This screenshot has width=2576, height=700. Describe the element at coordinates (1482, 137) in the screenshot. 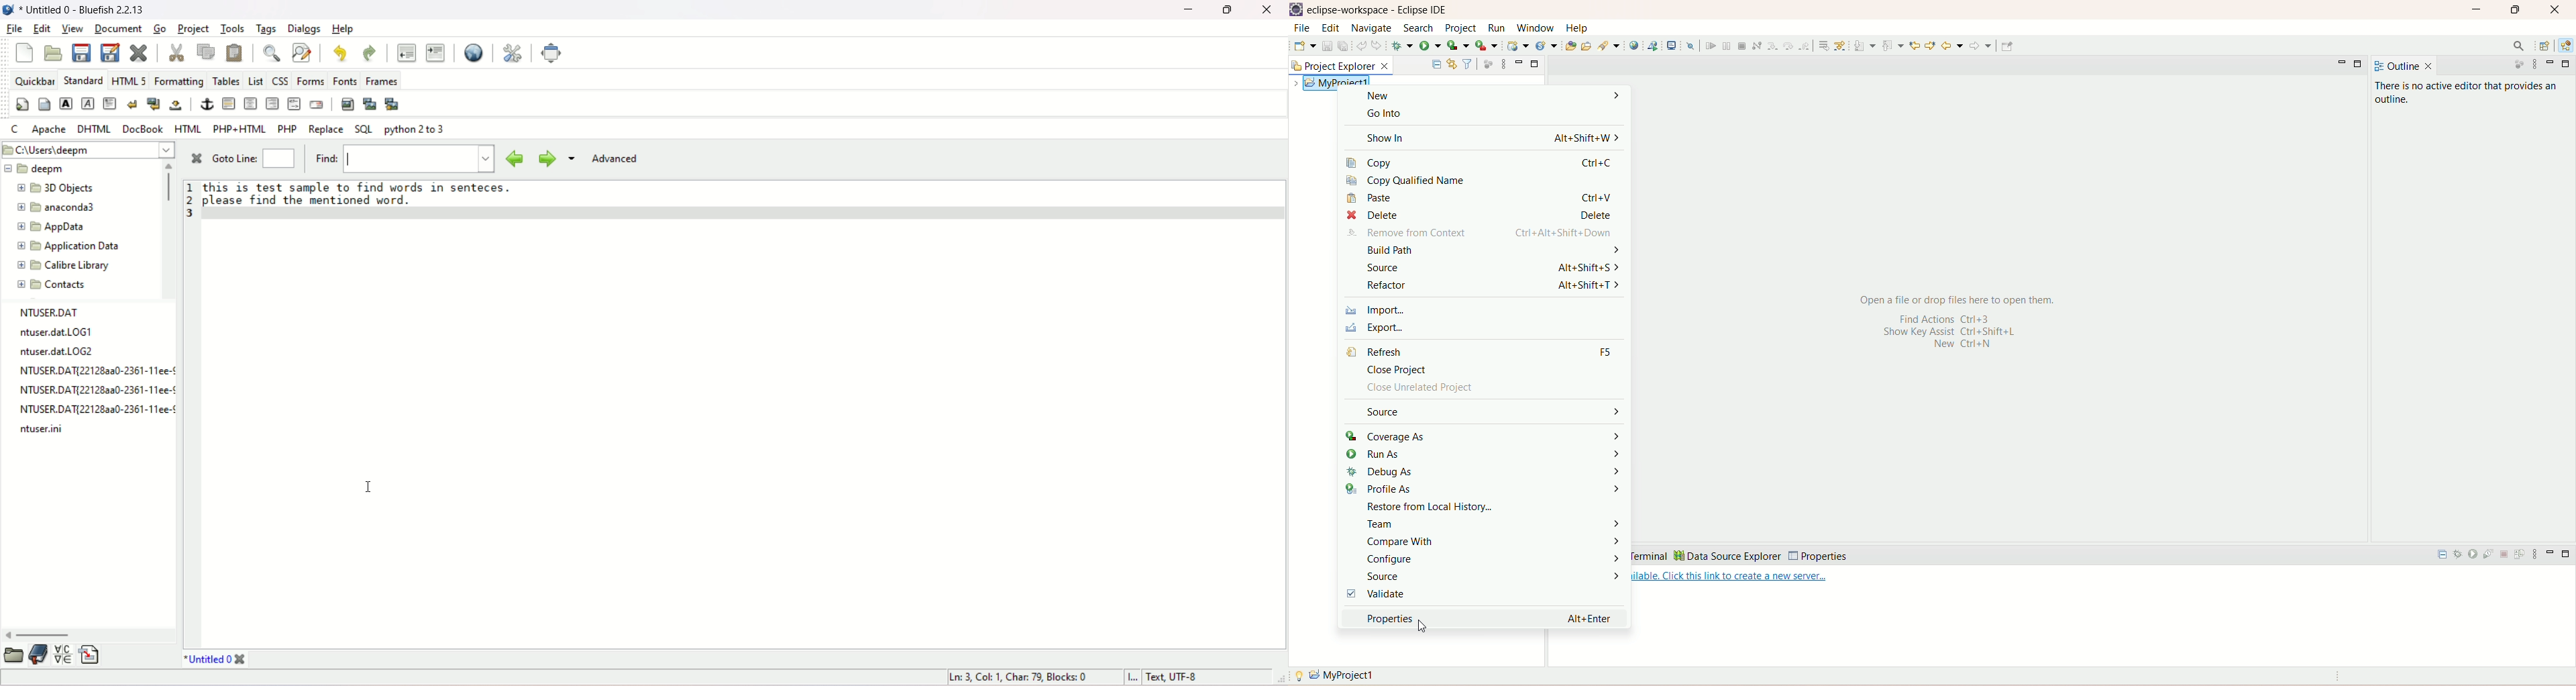

I see `show in` at that location.